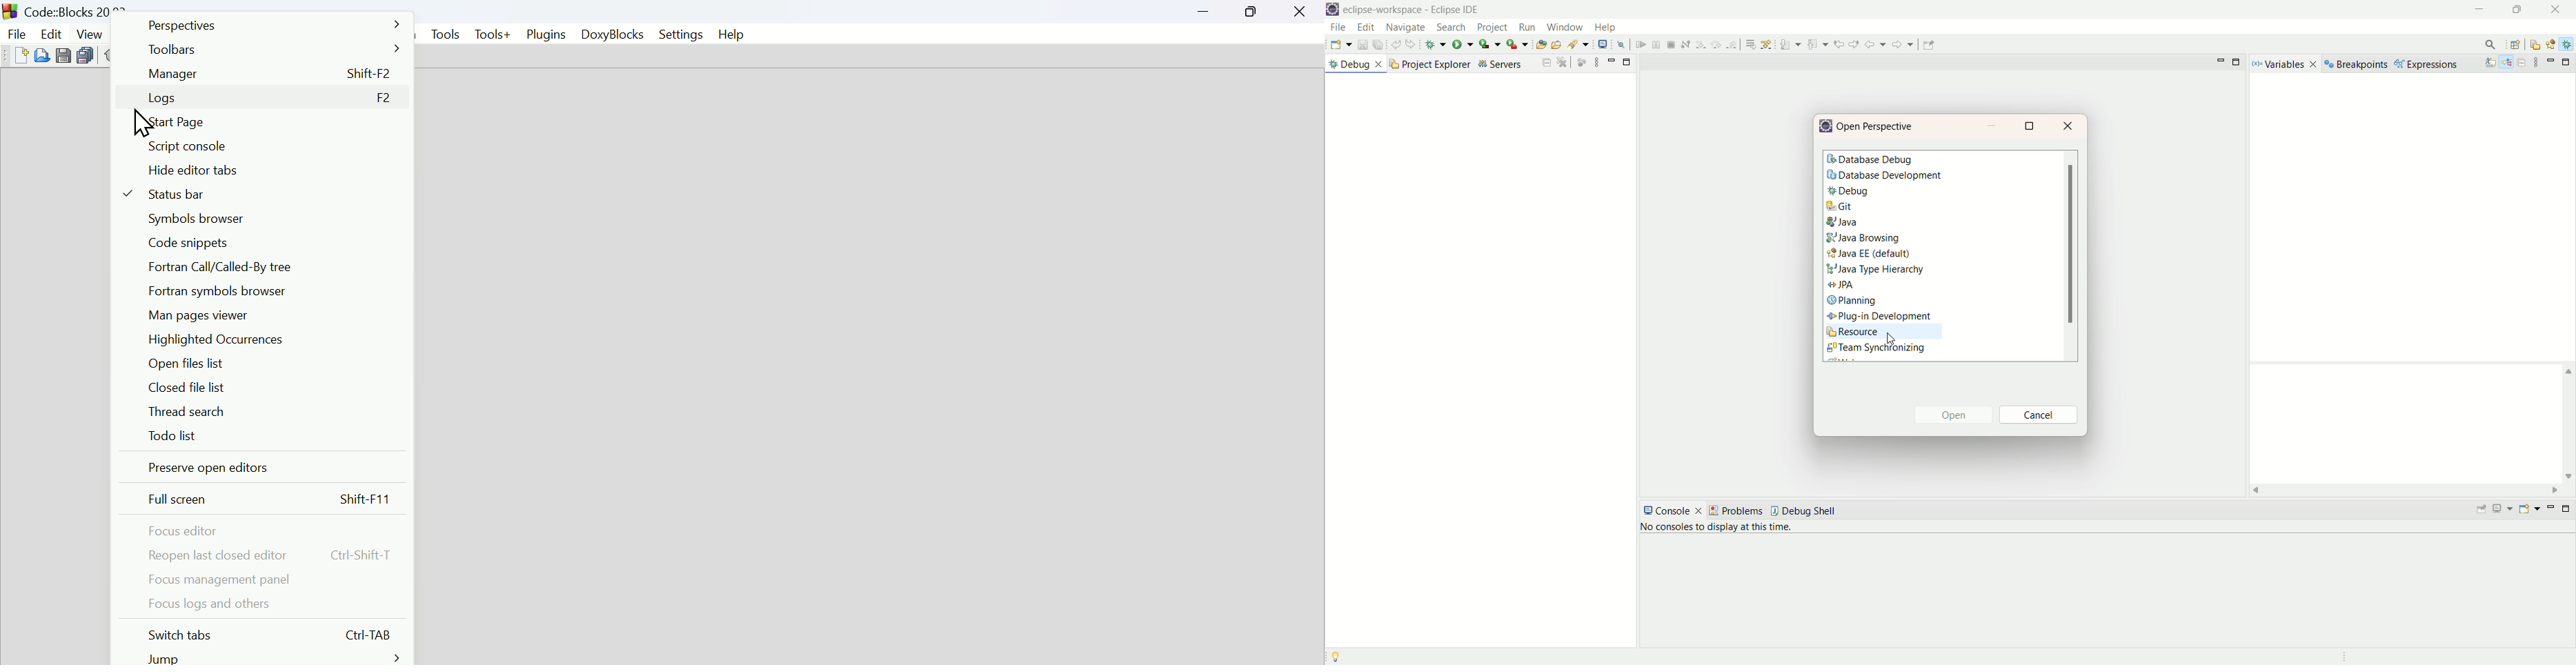 This screenshot has width=2576, height=672. I want to click on project, so click(1493, 27).